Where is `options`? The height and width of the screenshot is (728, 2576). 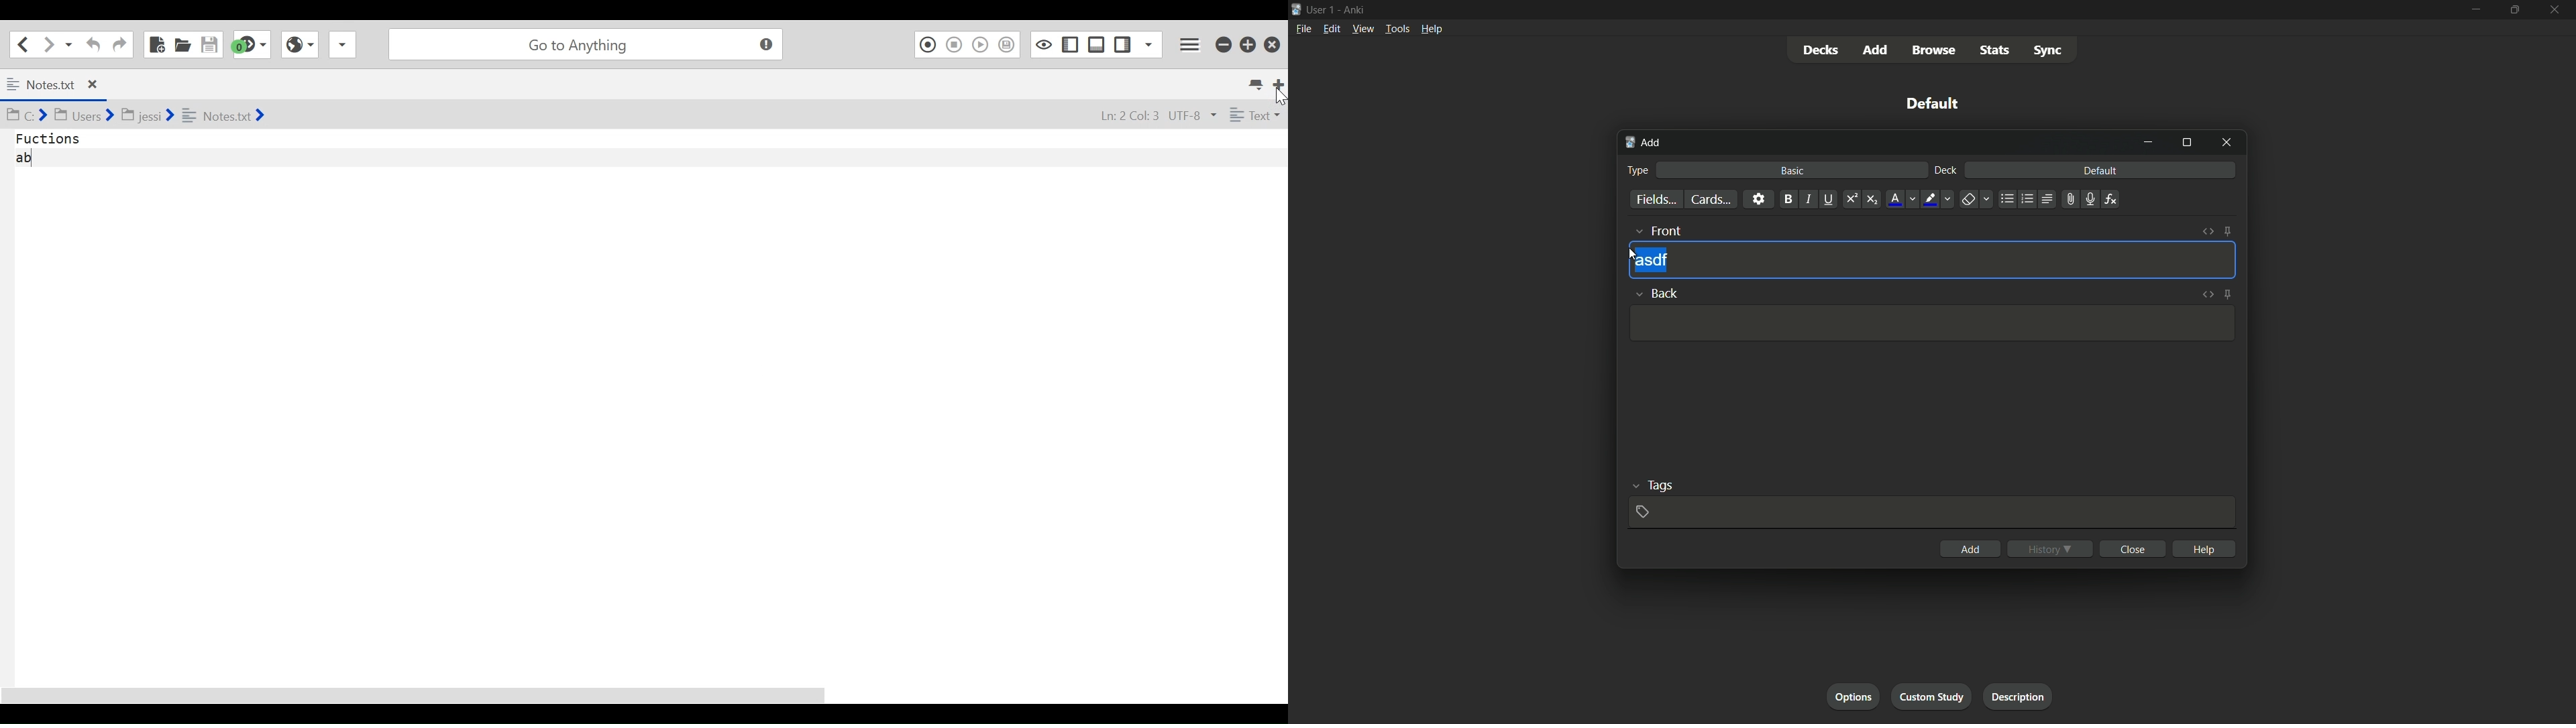 options is located at coordinates (1853, 696).